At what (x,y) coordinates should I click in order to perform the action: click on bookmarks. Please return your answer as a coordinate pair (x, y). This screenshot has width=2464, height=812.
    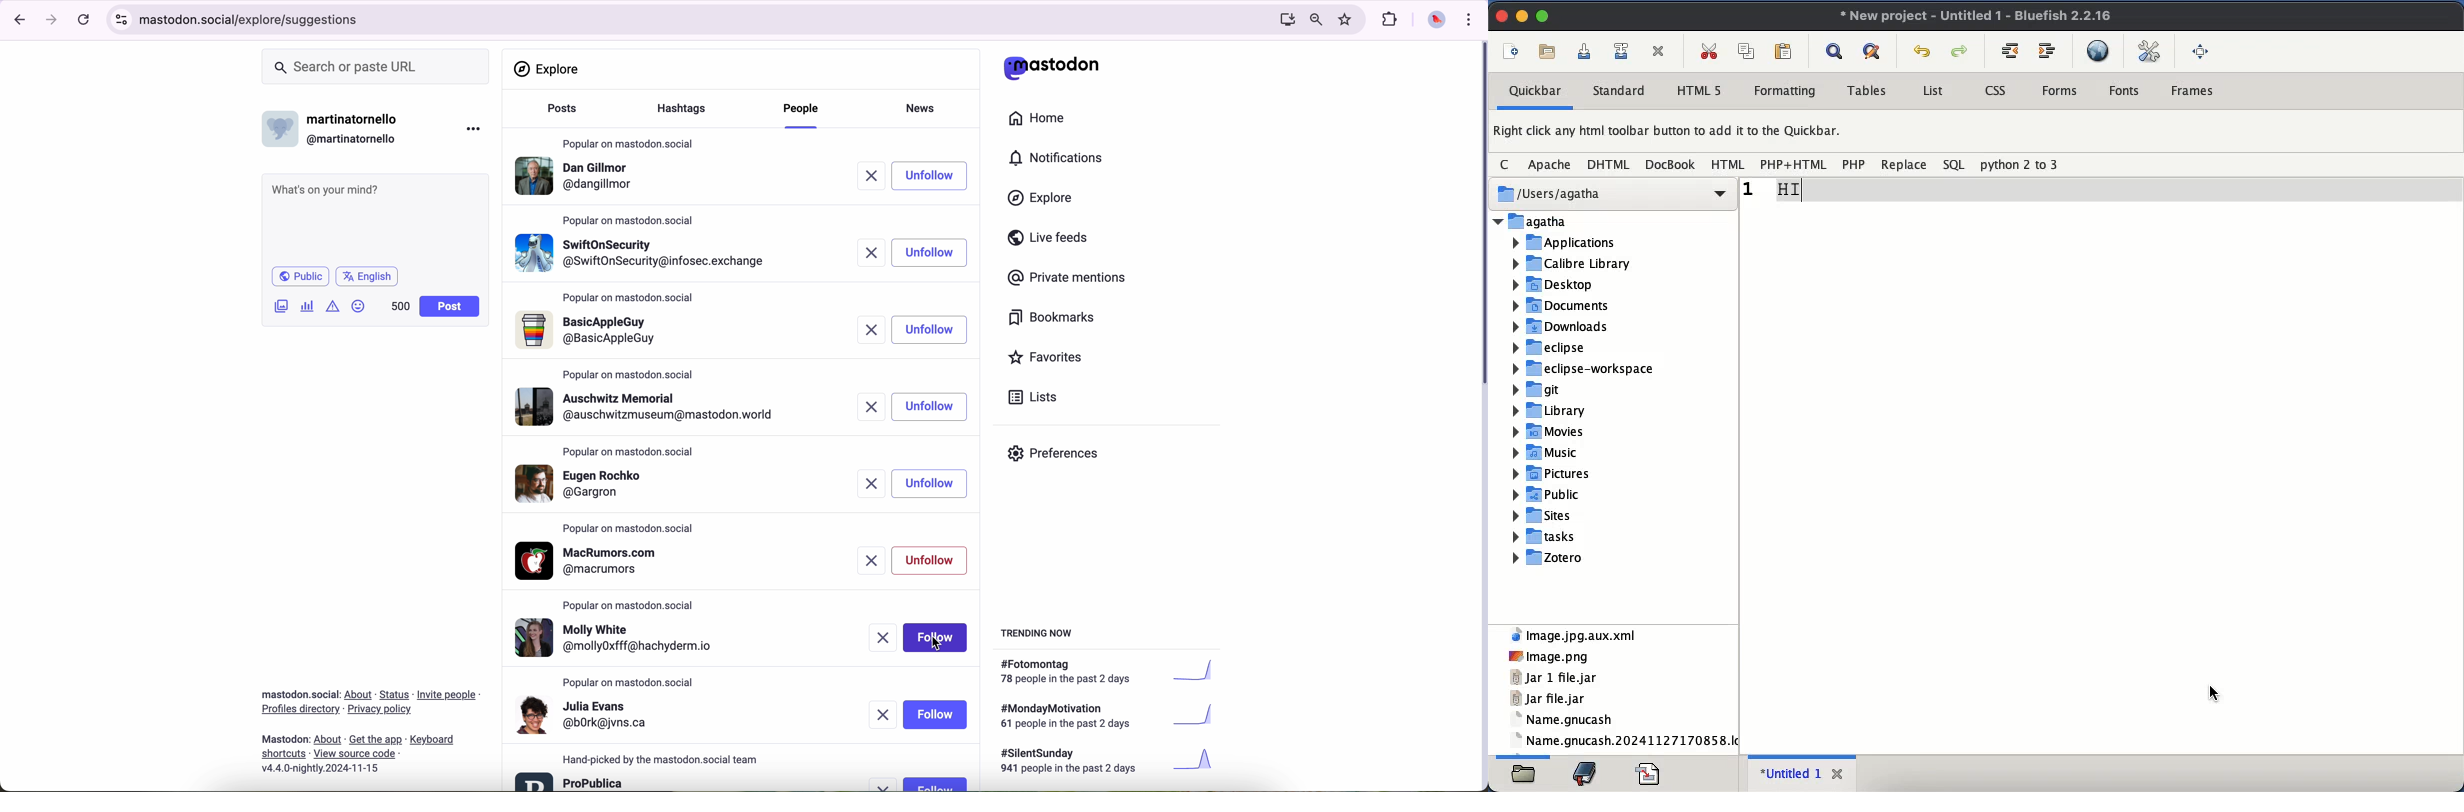
    Looking at the image, I should click on (1052, 320).